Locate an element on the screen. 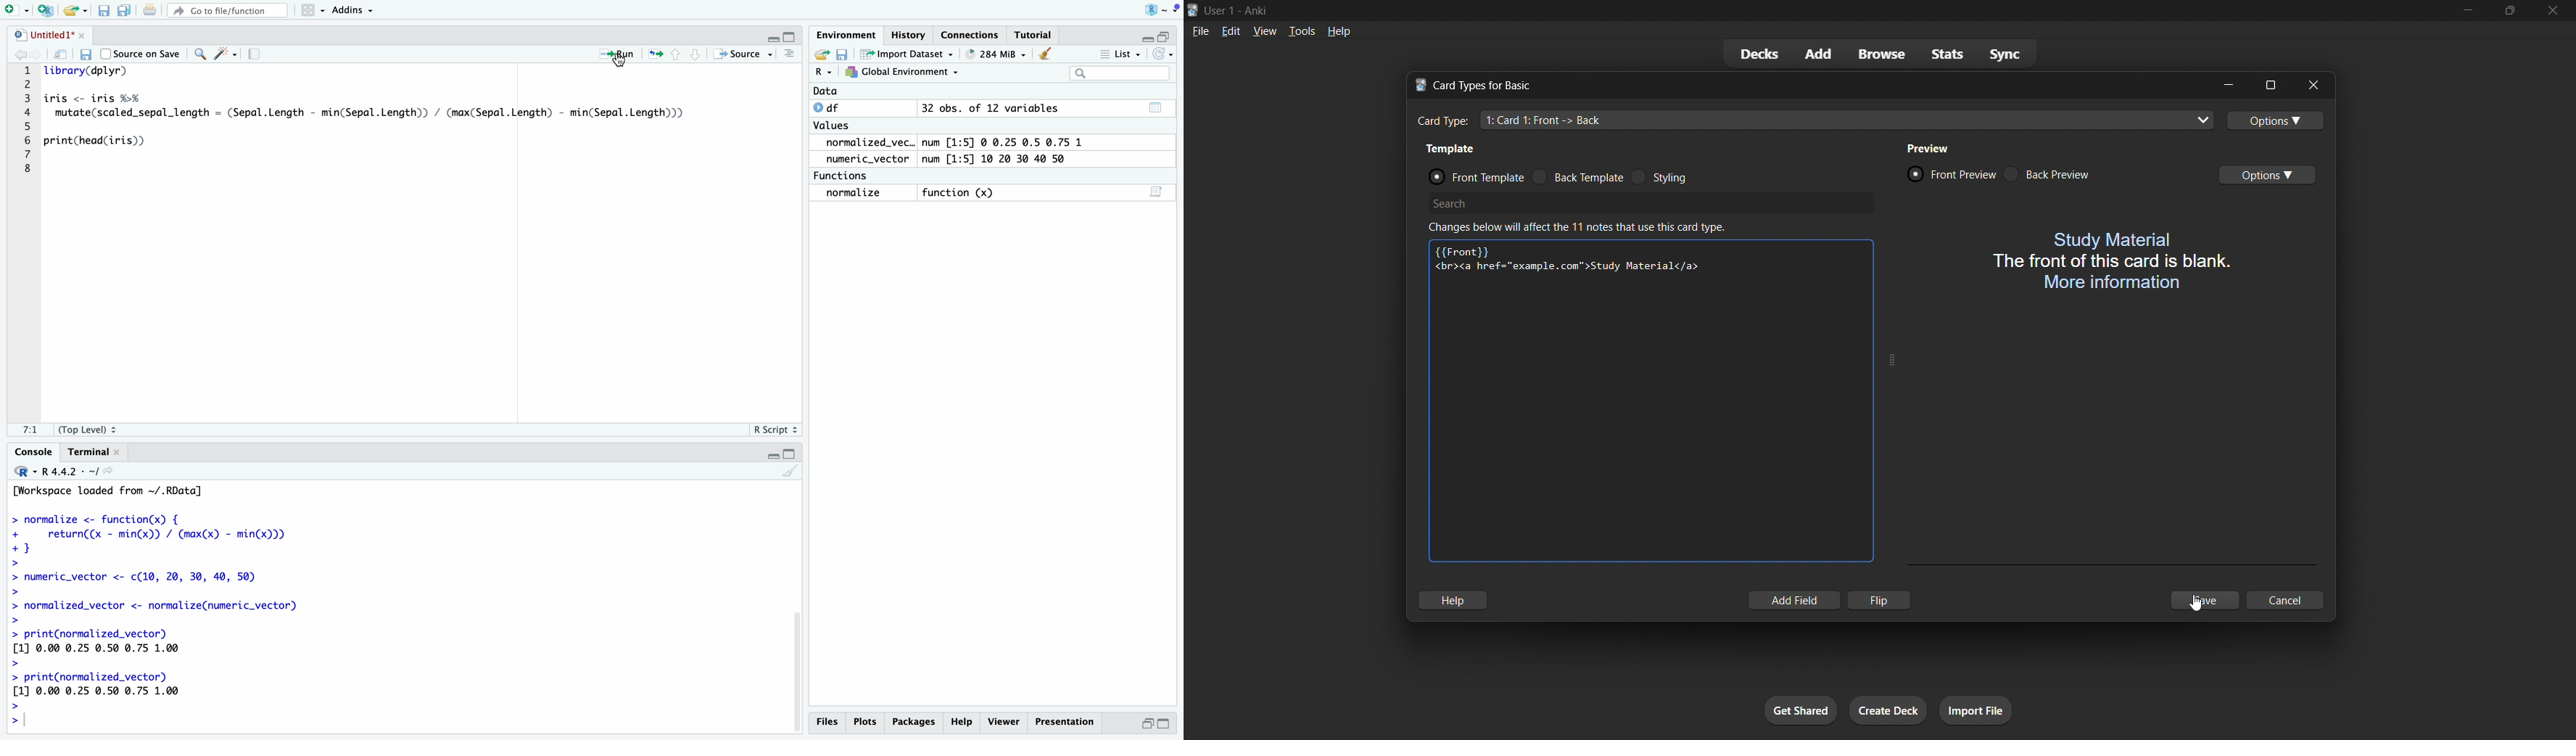 This screenshot has width=2576, height=756. R.4.4.2 is located at coordinates (64, 472).